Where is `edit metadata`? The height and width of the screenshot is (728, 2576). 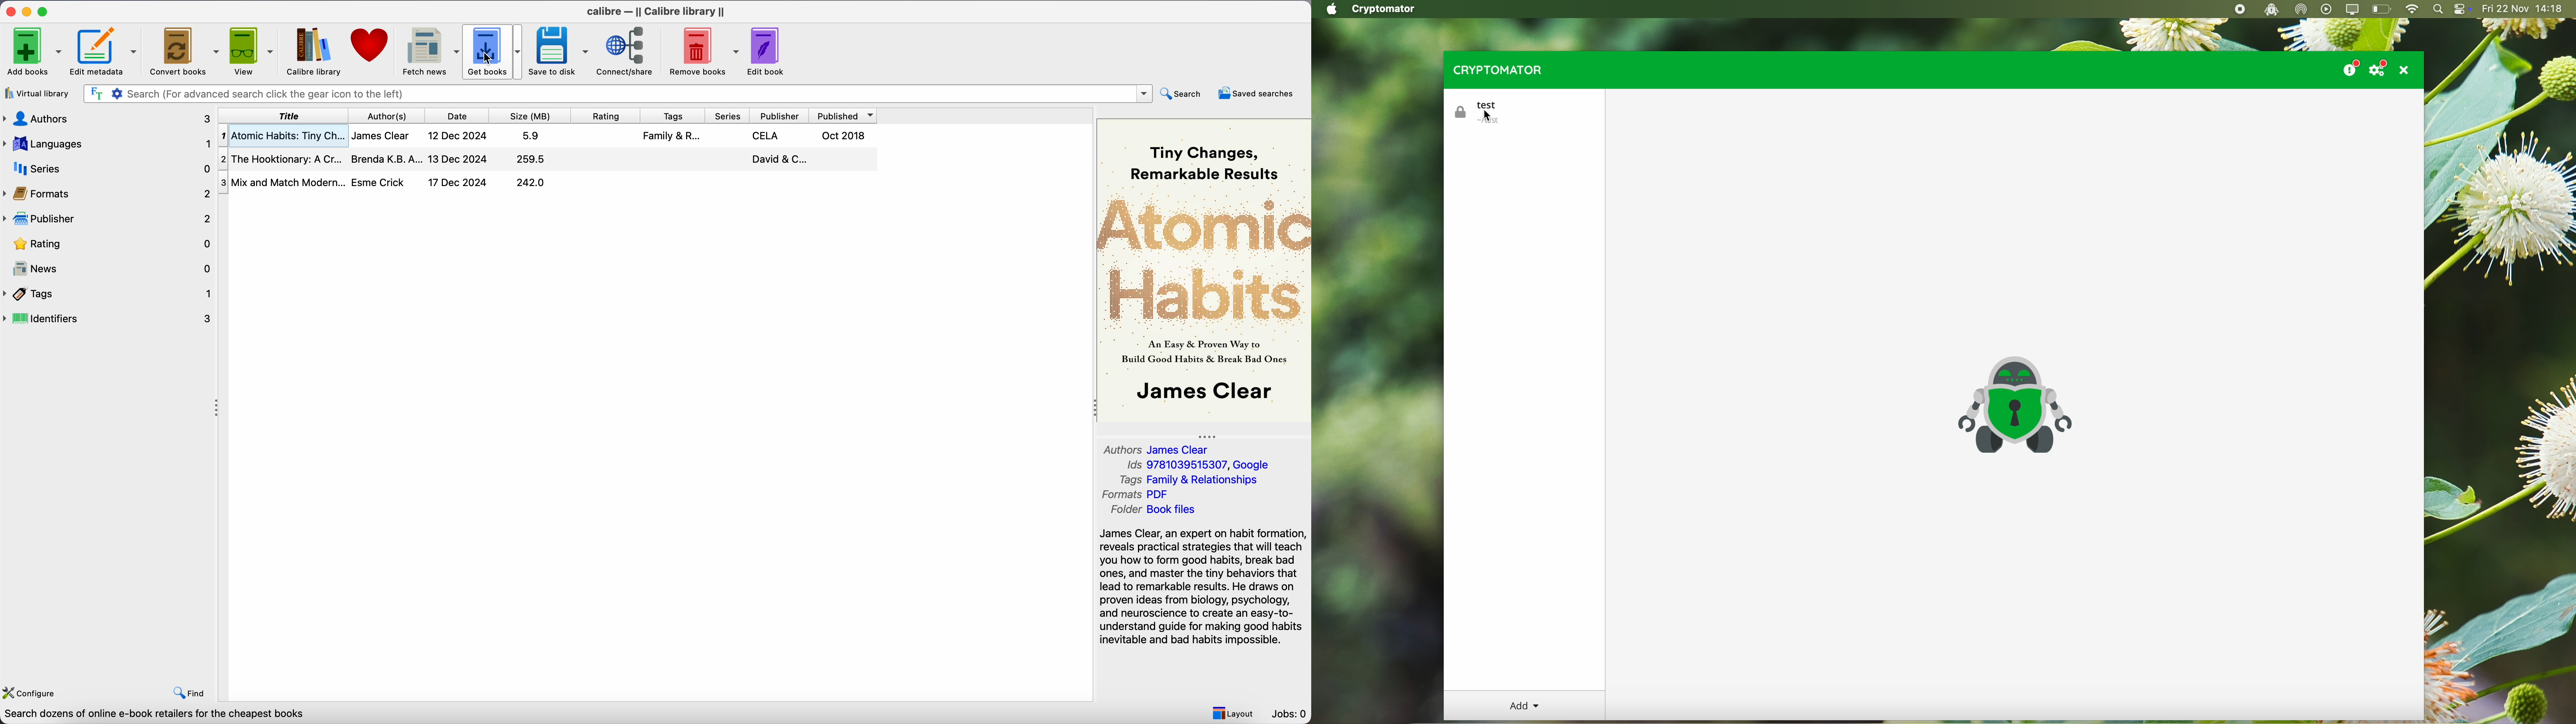 edit metadata is located at coordinates (105, 52).